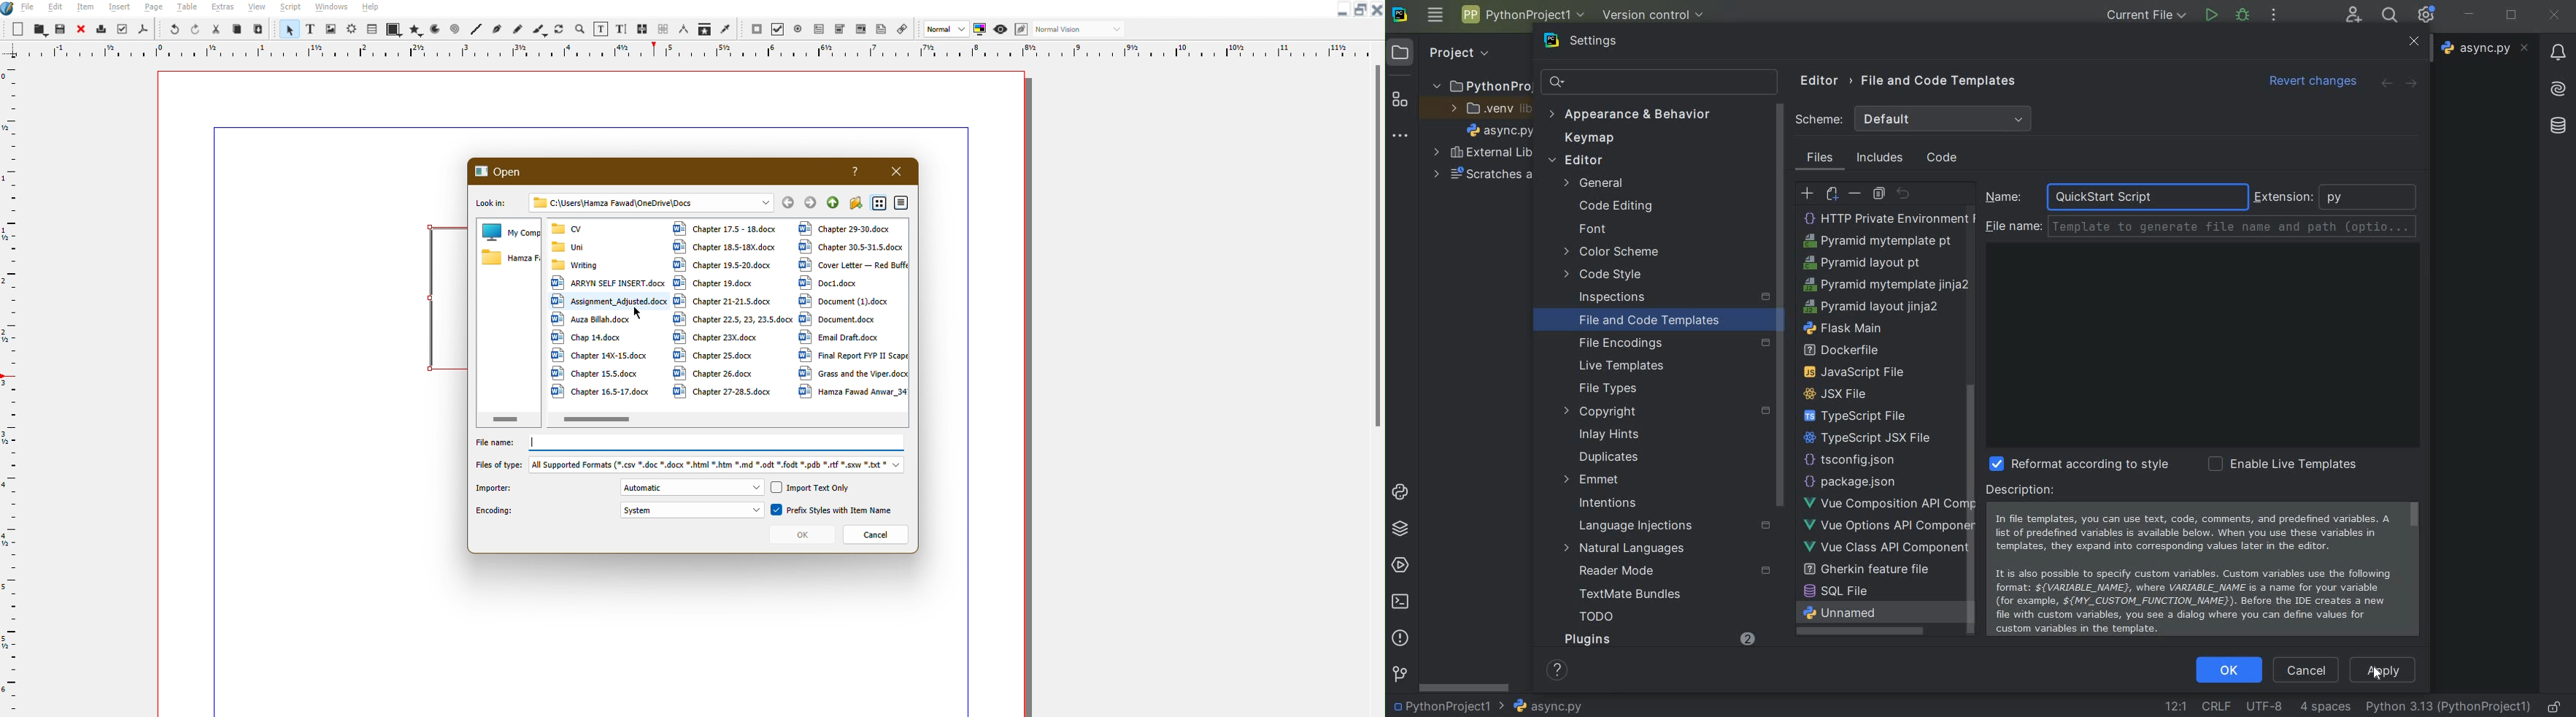 This screenshot has height=728, width=2576. What do you see at coordinates (579, 29) in the screenshot?
I see `Zoom In and Out` at bounding box center [579, 29].